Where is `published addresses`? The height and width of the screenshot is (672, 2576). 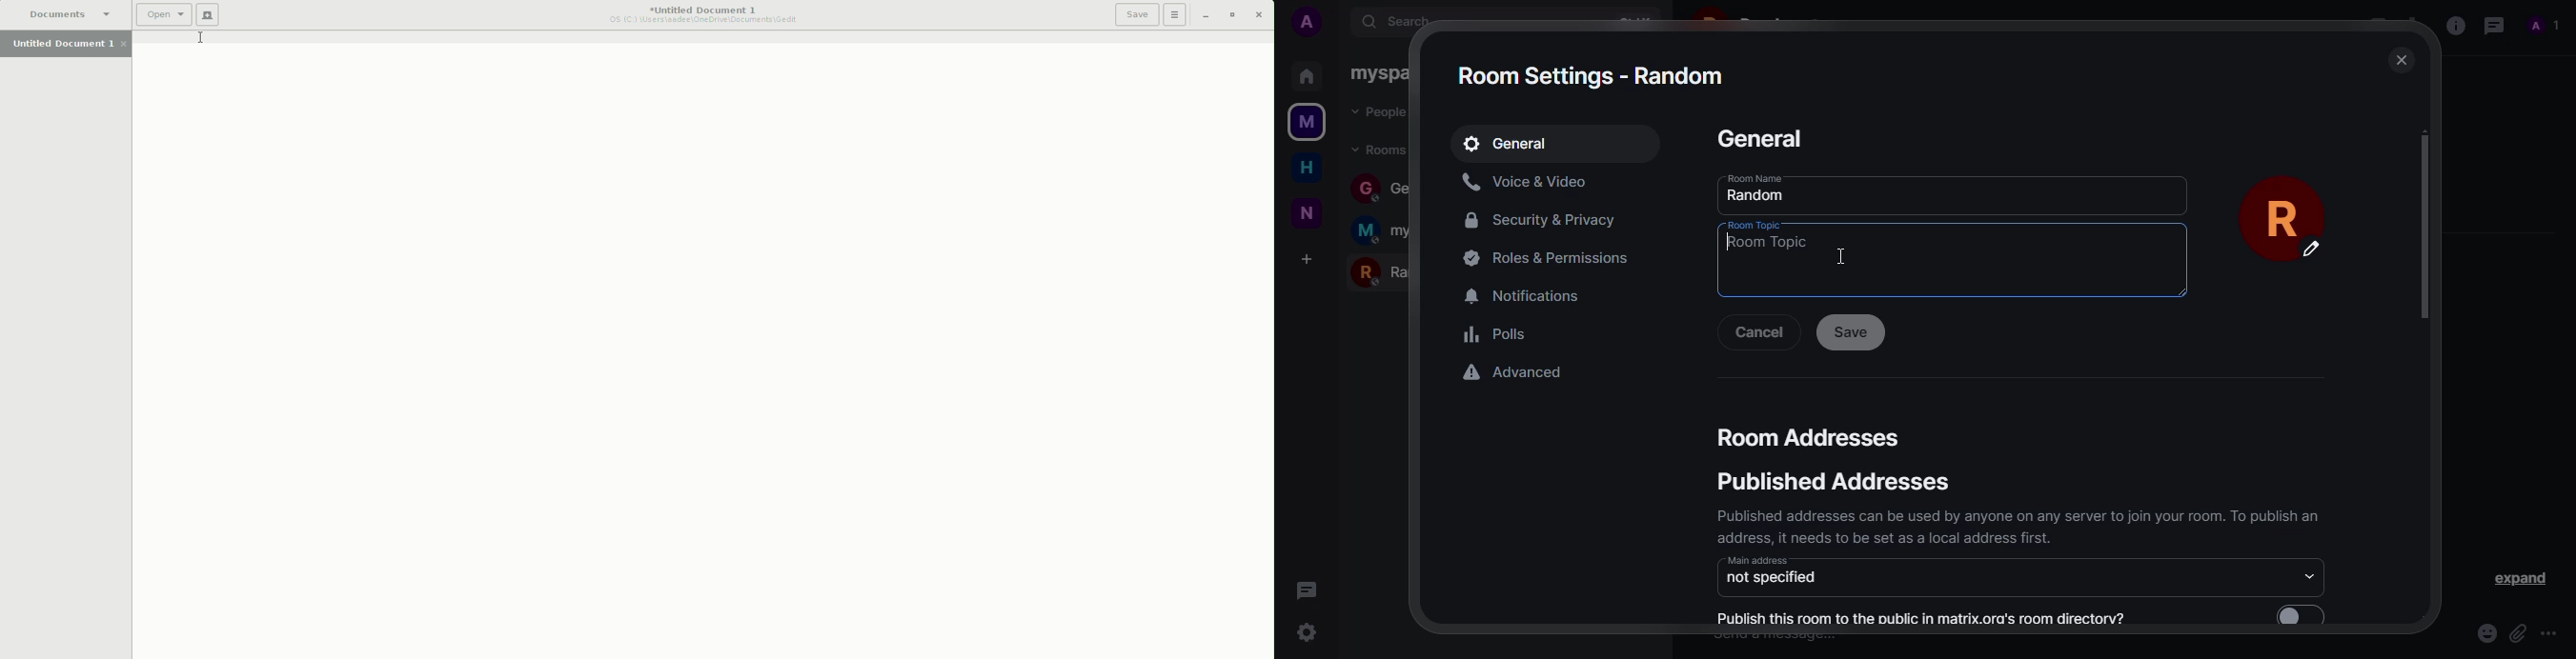 published addresses is located at coordinates (1836, 482).